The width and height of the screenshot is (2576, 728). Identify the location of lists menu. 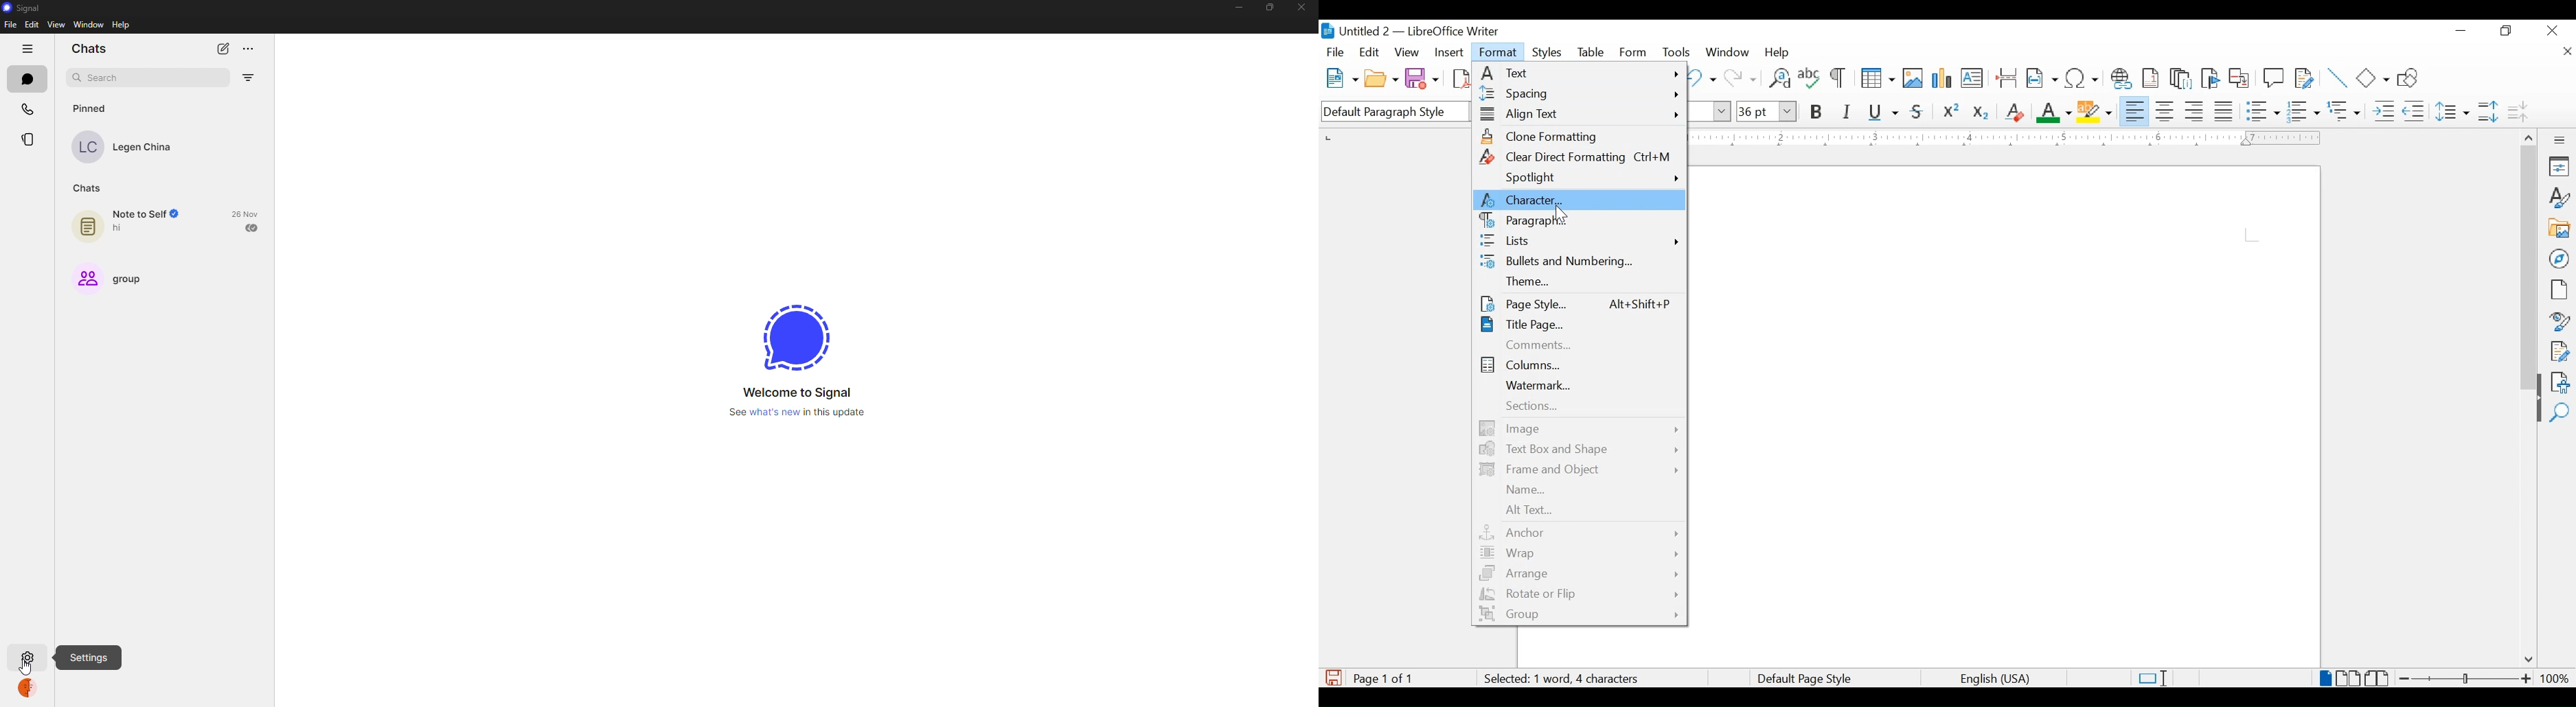
(1579, 240).